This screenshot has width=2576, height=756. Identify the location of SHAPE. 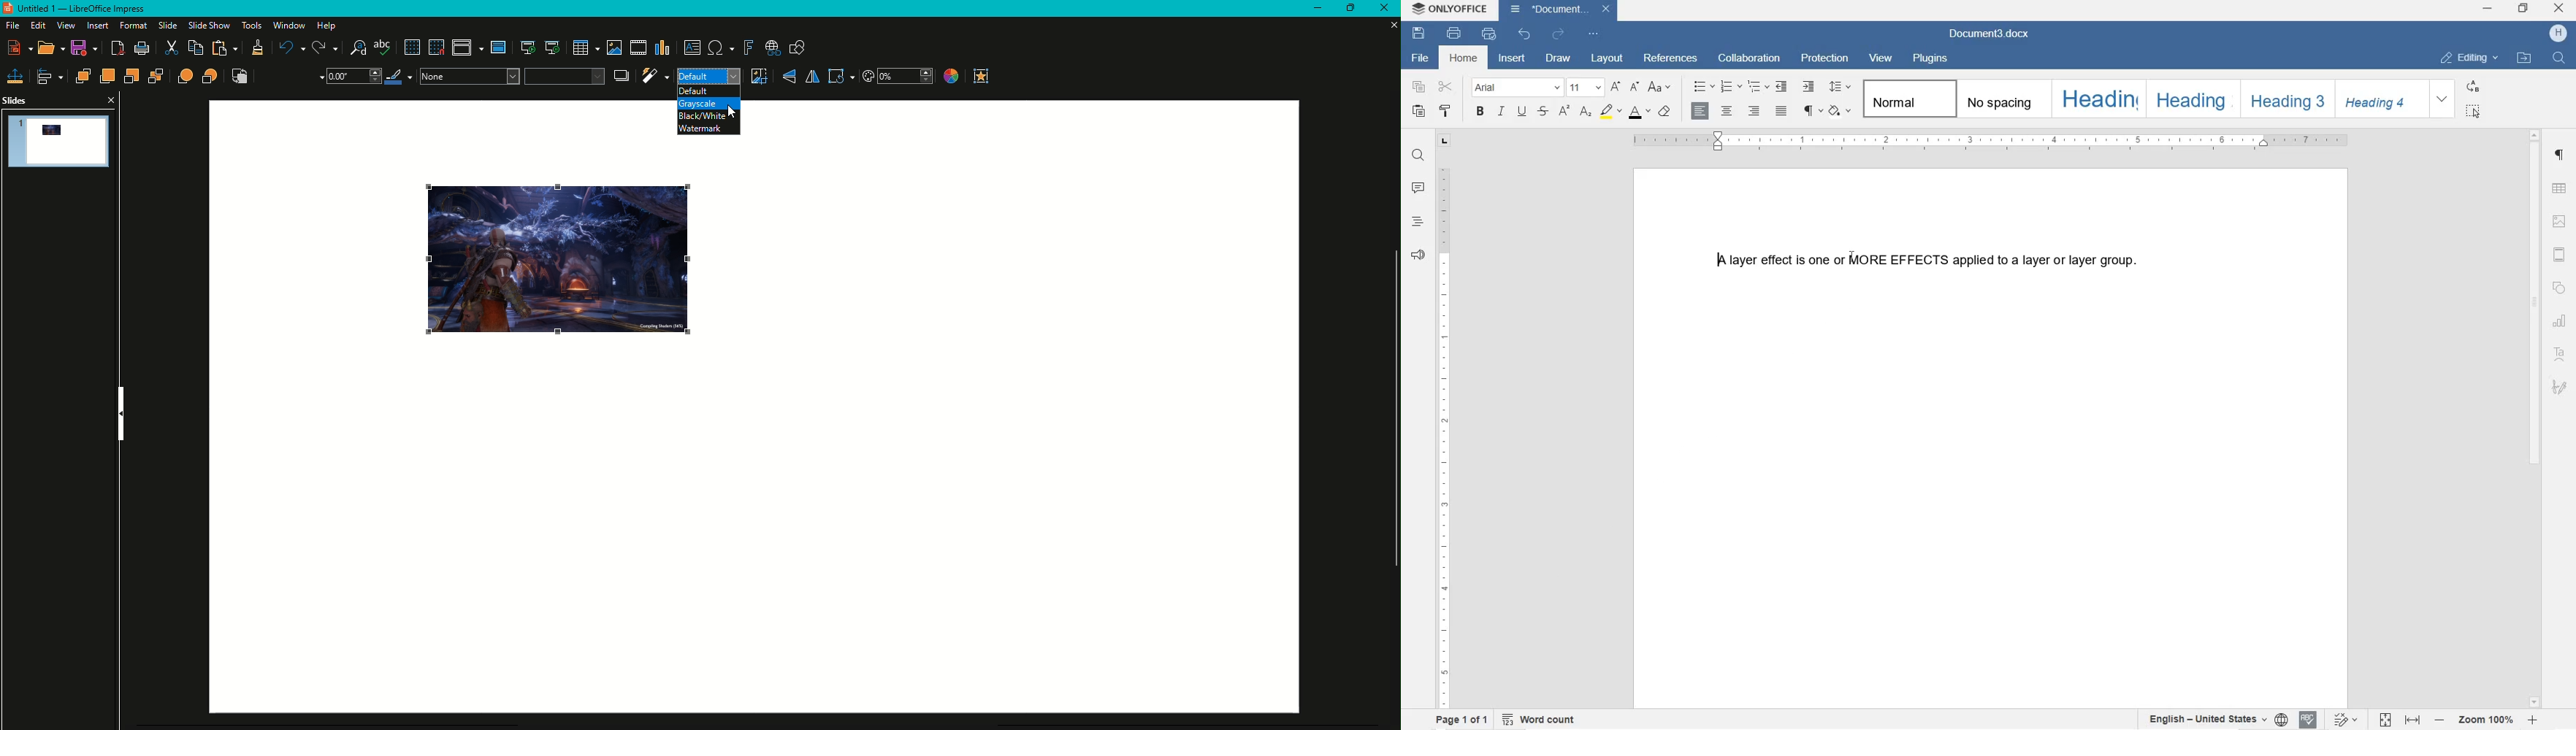
(2560, 288).